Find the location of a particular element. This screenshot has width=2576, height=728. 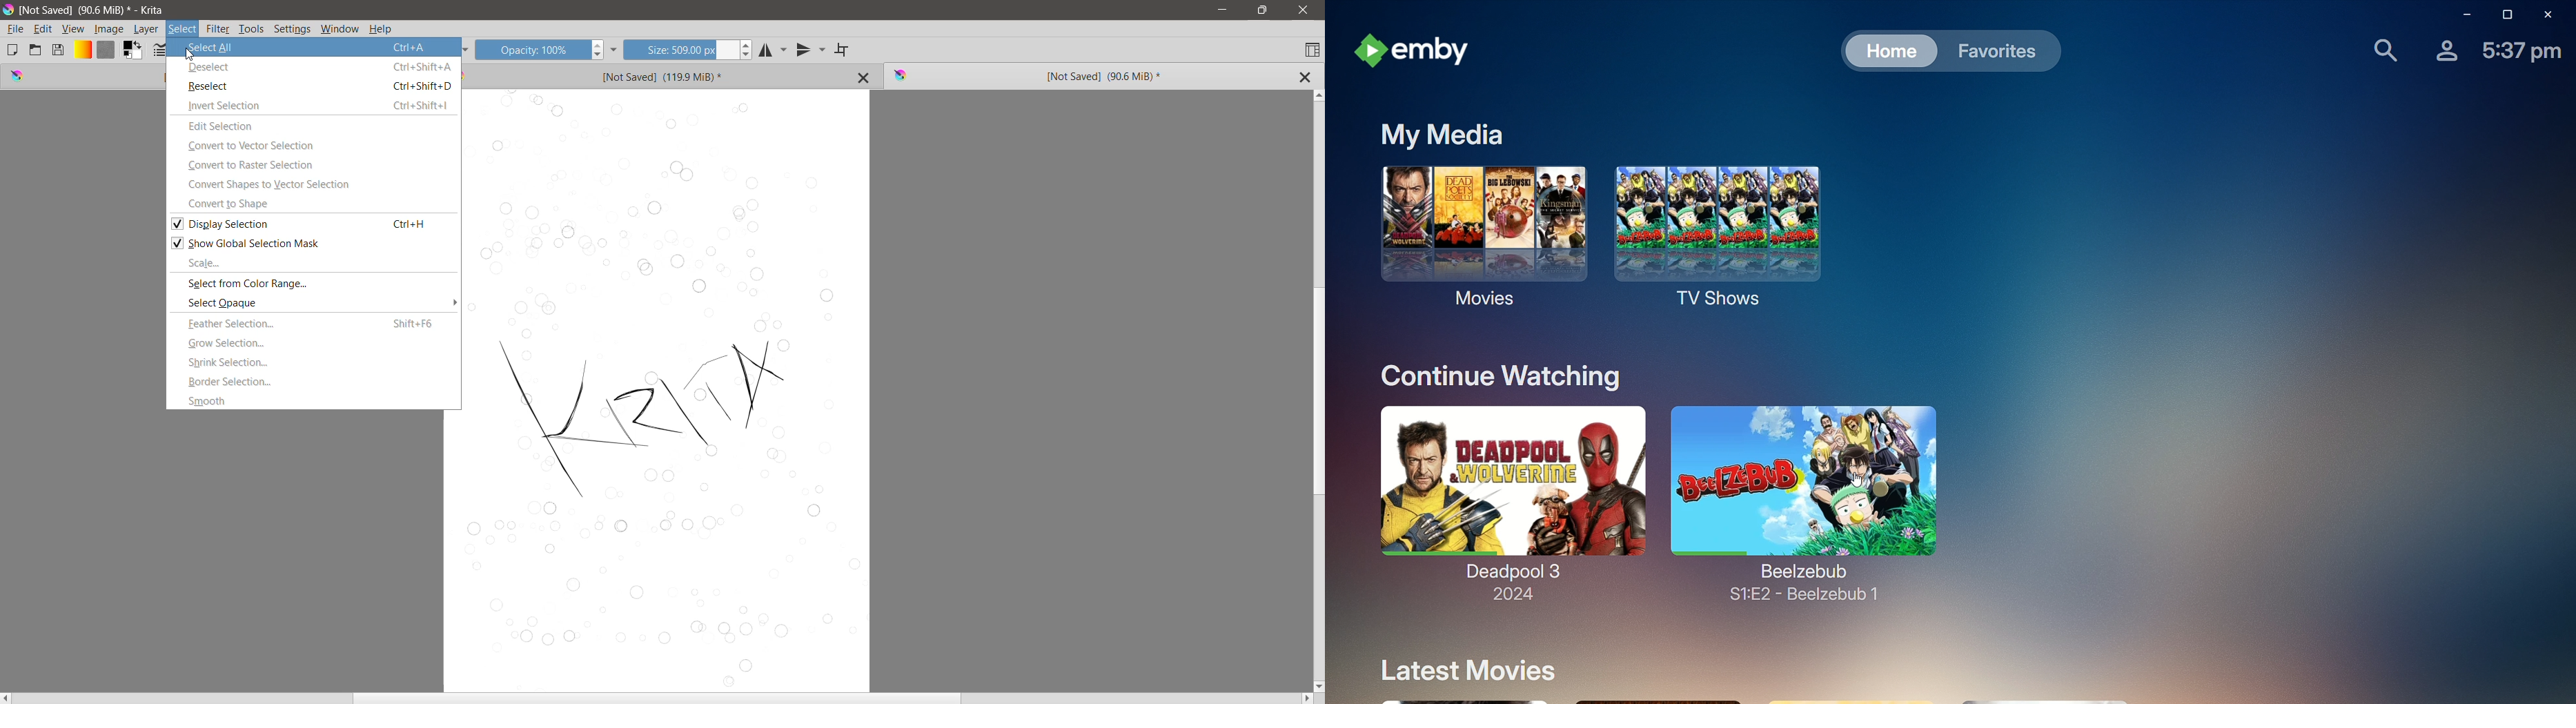

Vertical Scroll Bar is located at coordinates (1317, 390).